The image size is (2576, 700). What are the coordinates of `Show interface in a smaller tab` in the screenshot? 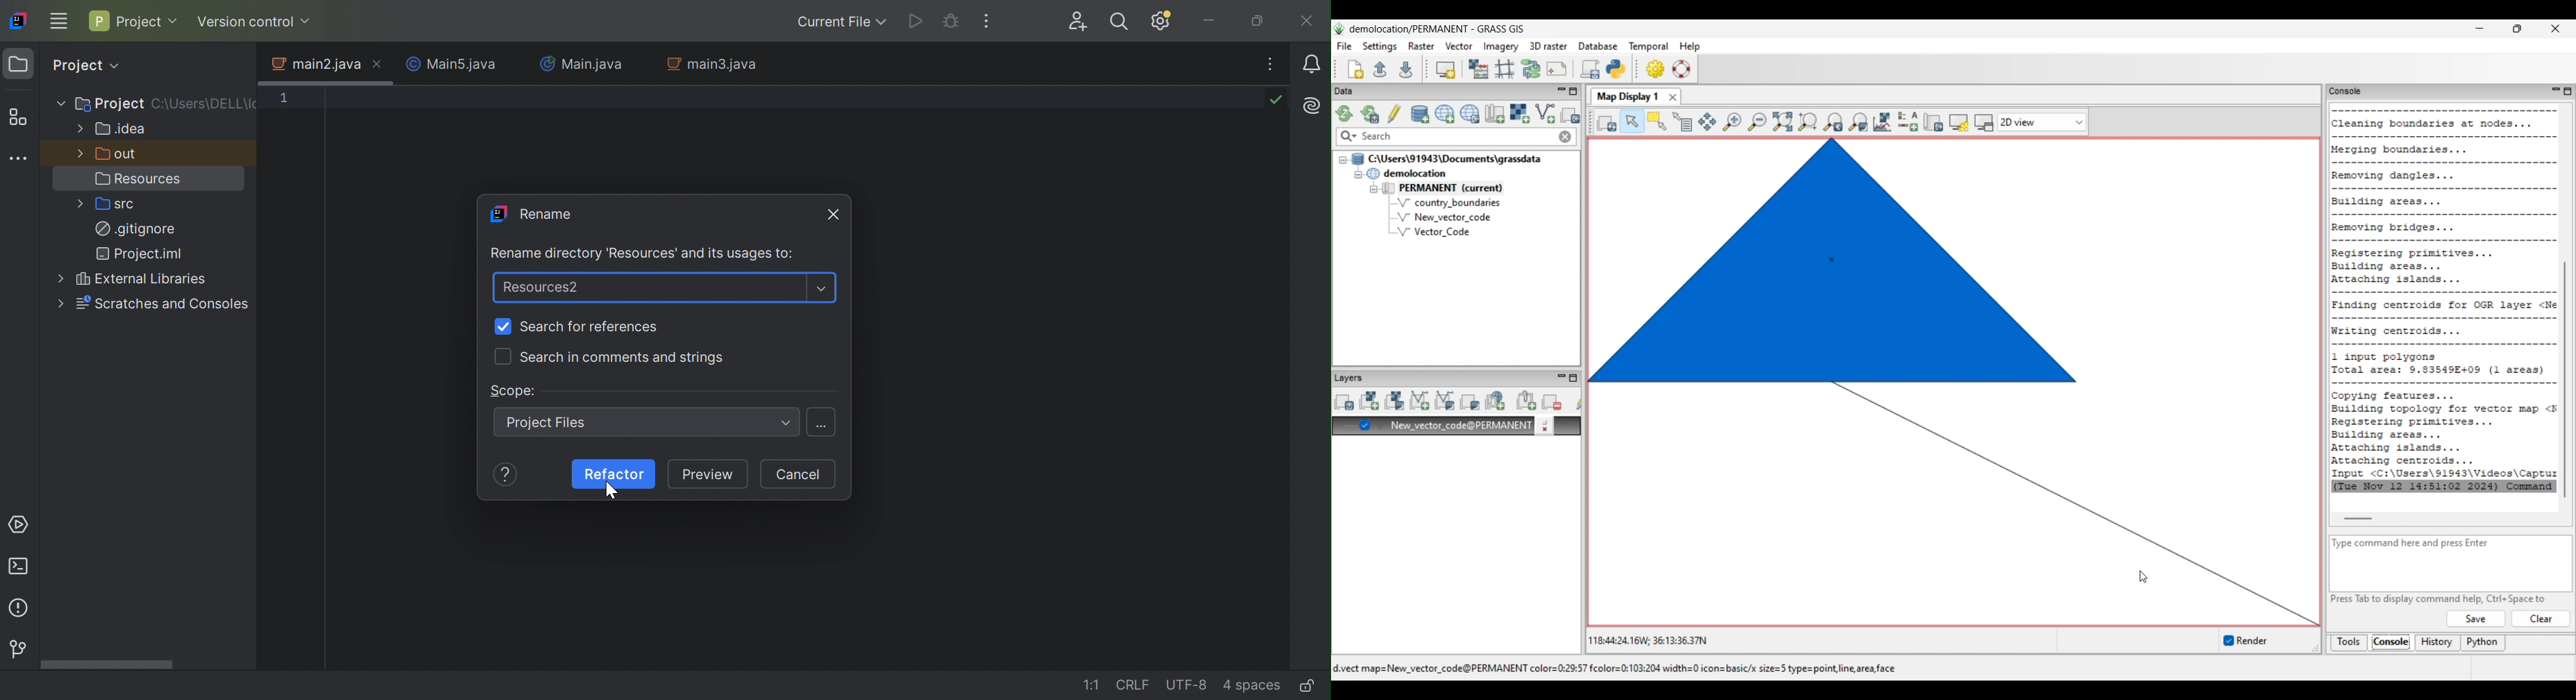 It's located at (2517, 29).